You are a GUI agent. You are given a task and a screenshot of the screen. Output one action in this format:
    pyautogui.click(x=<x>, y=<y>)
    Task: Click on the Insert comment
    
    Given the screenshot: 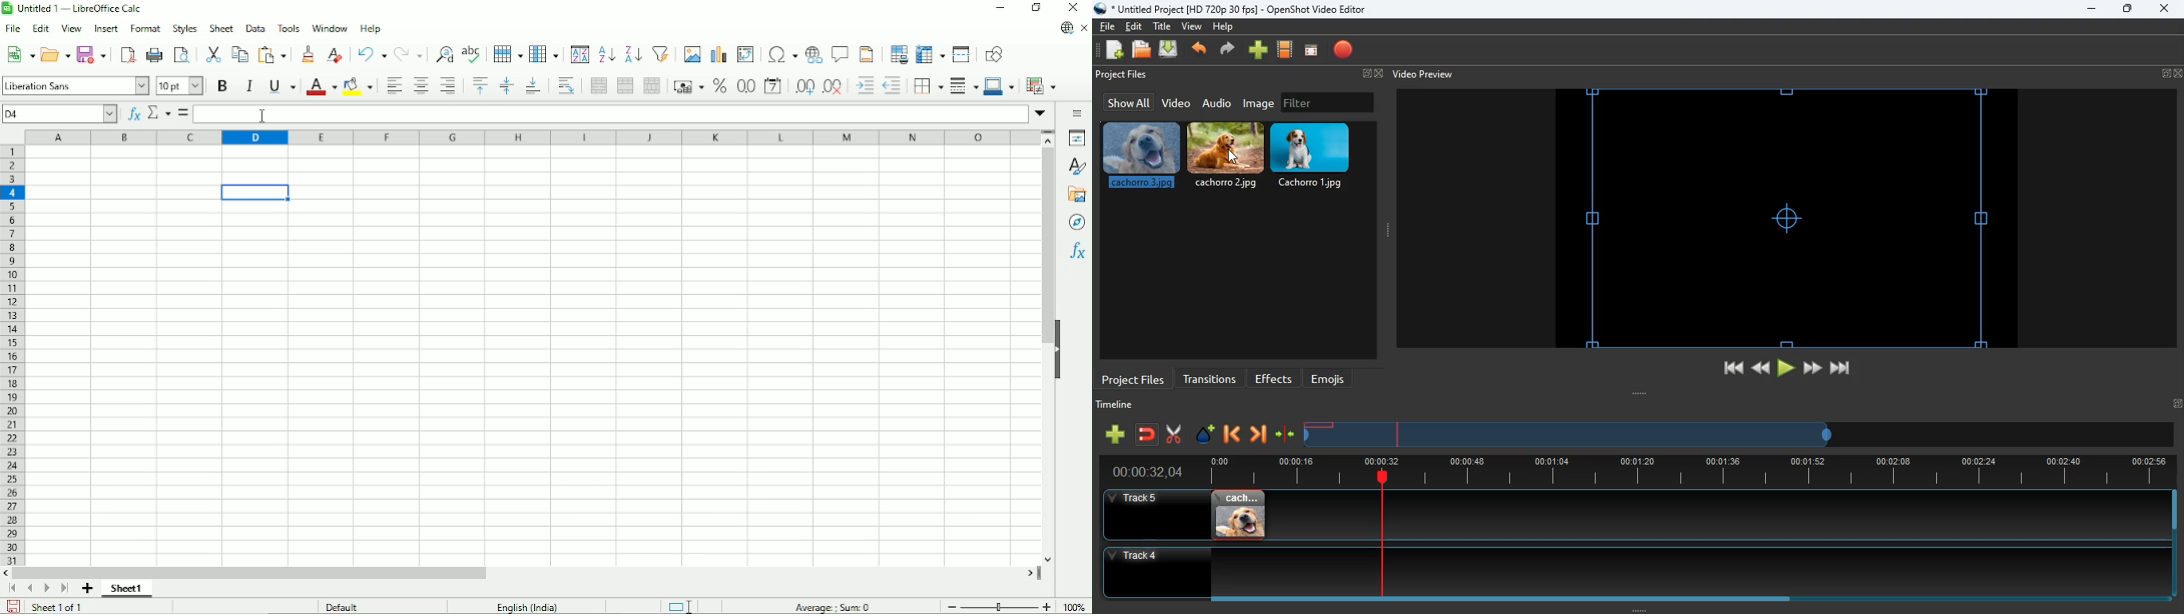 What is the action you would take?
    pyautogui.click(x=841, y=53)
    